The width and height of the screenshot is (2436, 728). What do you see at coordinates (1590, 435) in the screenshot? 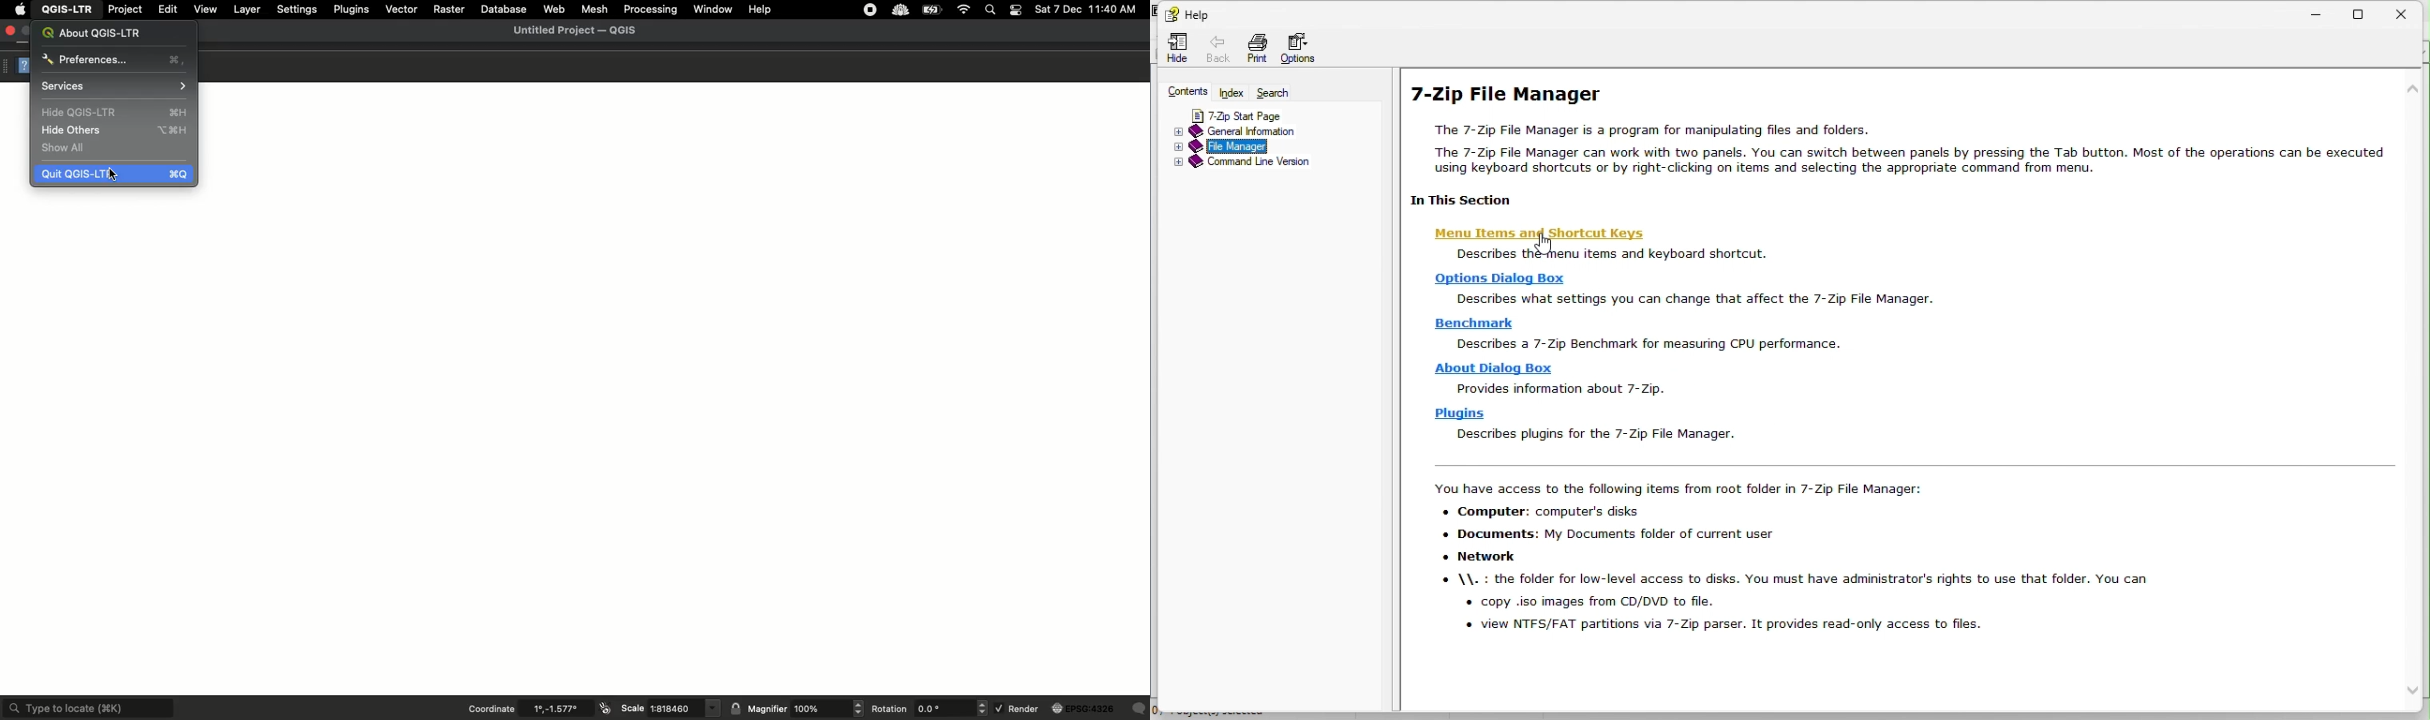
I see `describes plugins for the 7-zip File Manager` at bounding box center [1590, 435].